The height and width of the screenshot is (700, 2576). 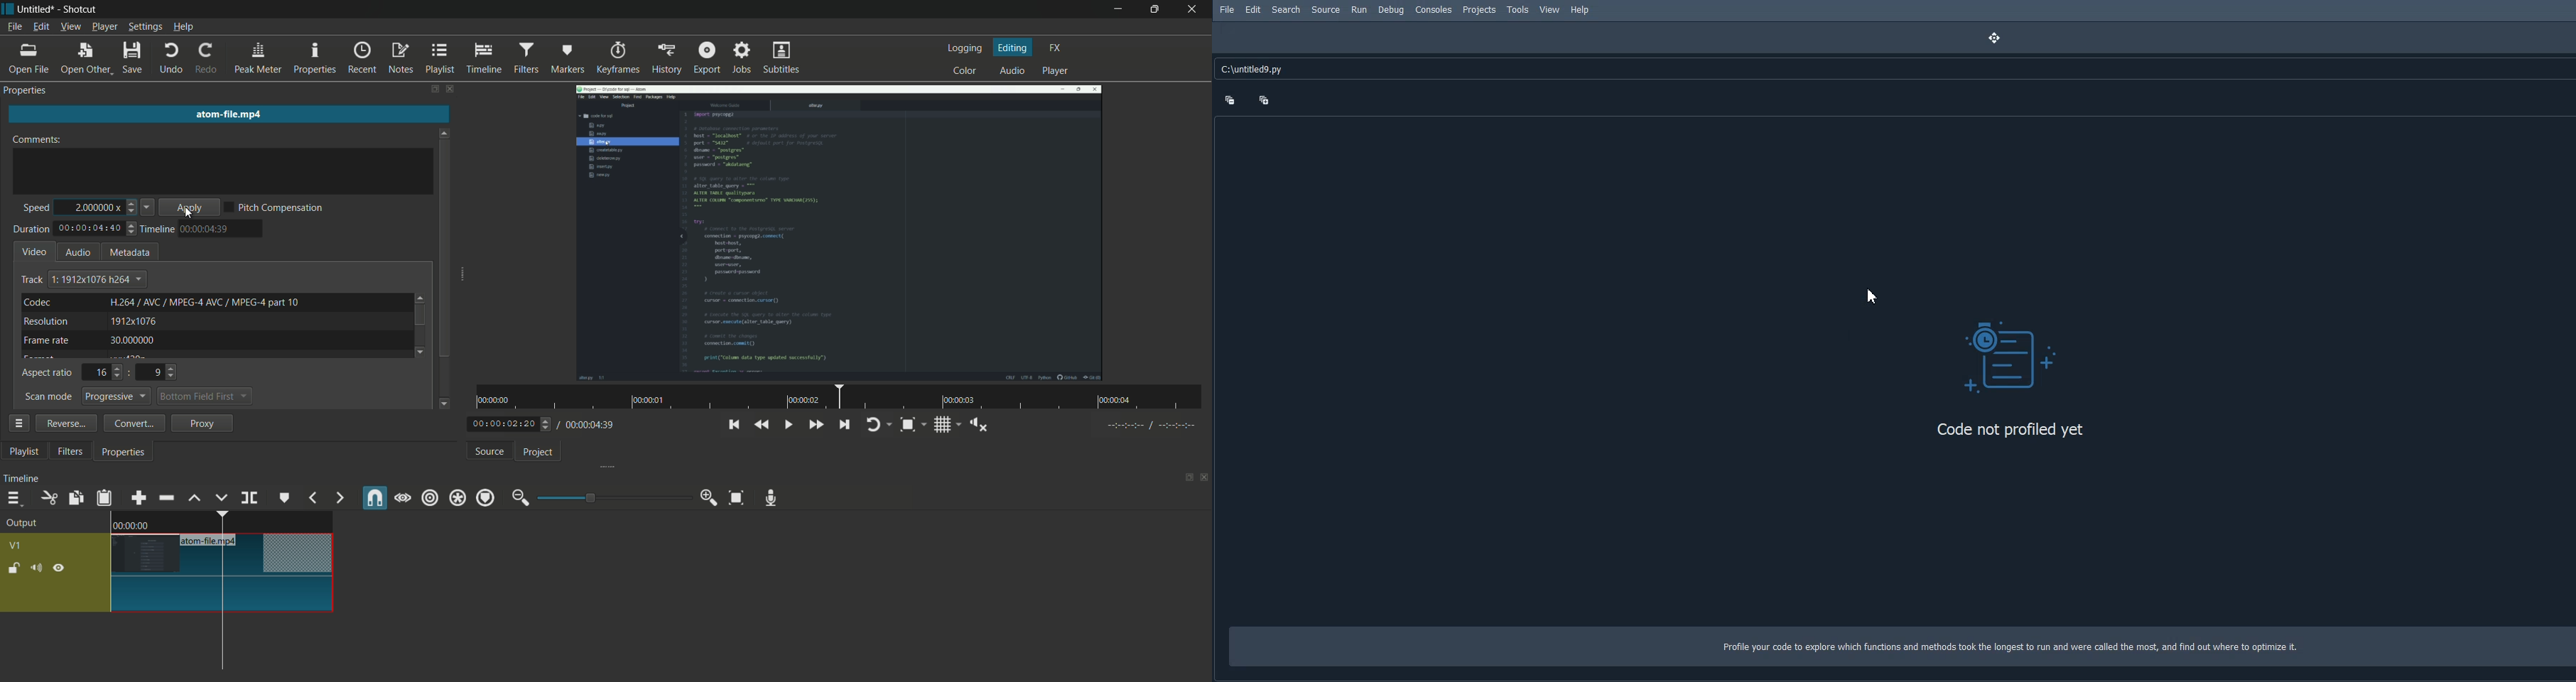 What do you see at coordinates (772, 500) in the screenshot?
I see `record audio` at bounding box center [772, 500].